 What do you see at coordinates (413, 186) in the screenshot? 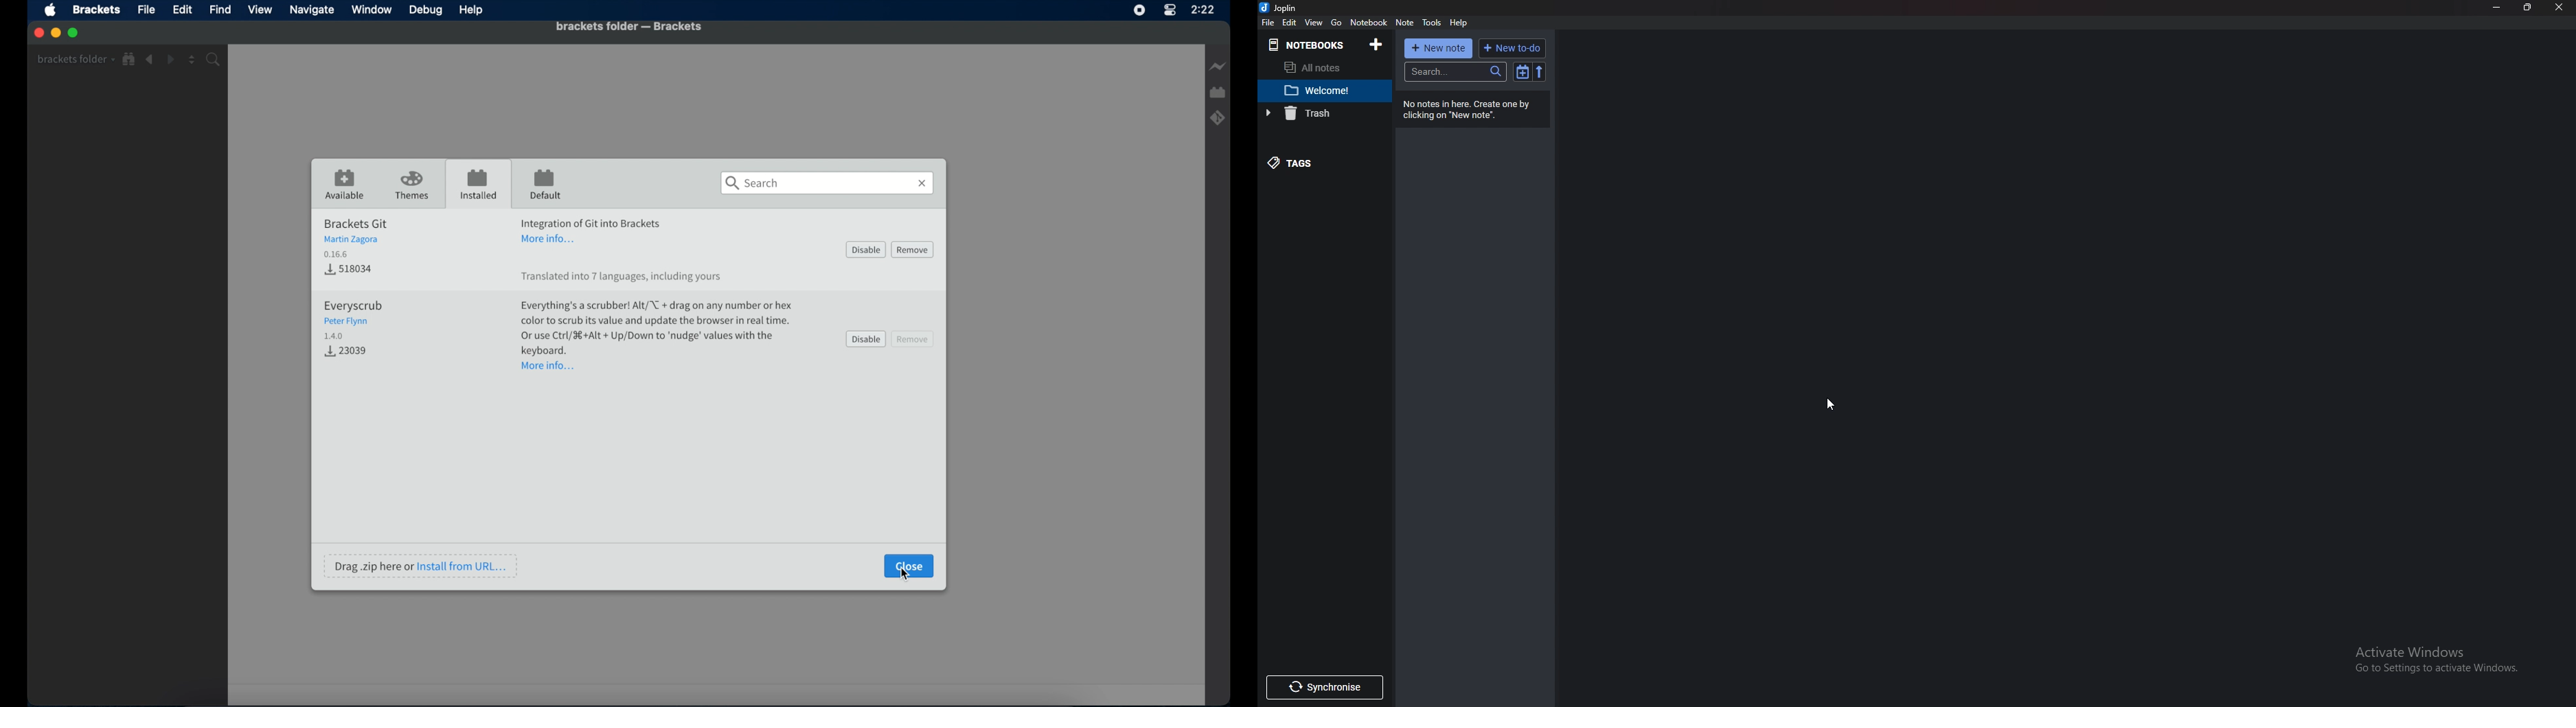
I see `themes` at bounding box center [413, 186].